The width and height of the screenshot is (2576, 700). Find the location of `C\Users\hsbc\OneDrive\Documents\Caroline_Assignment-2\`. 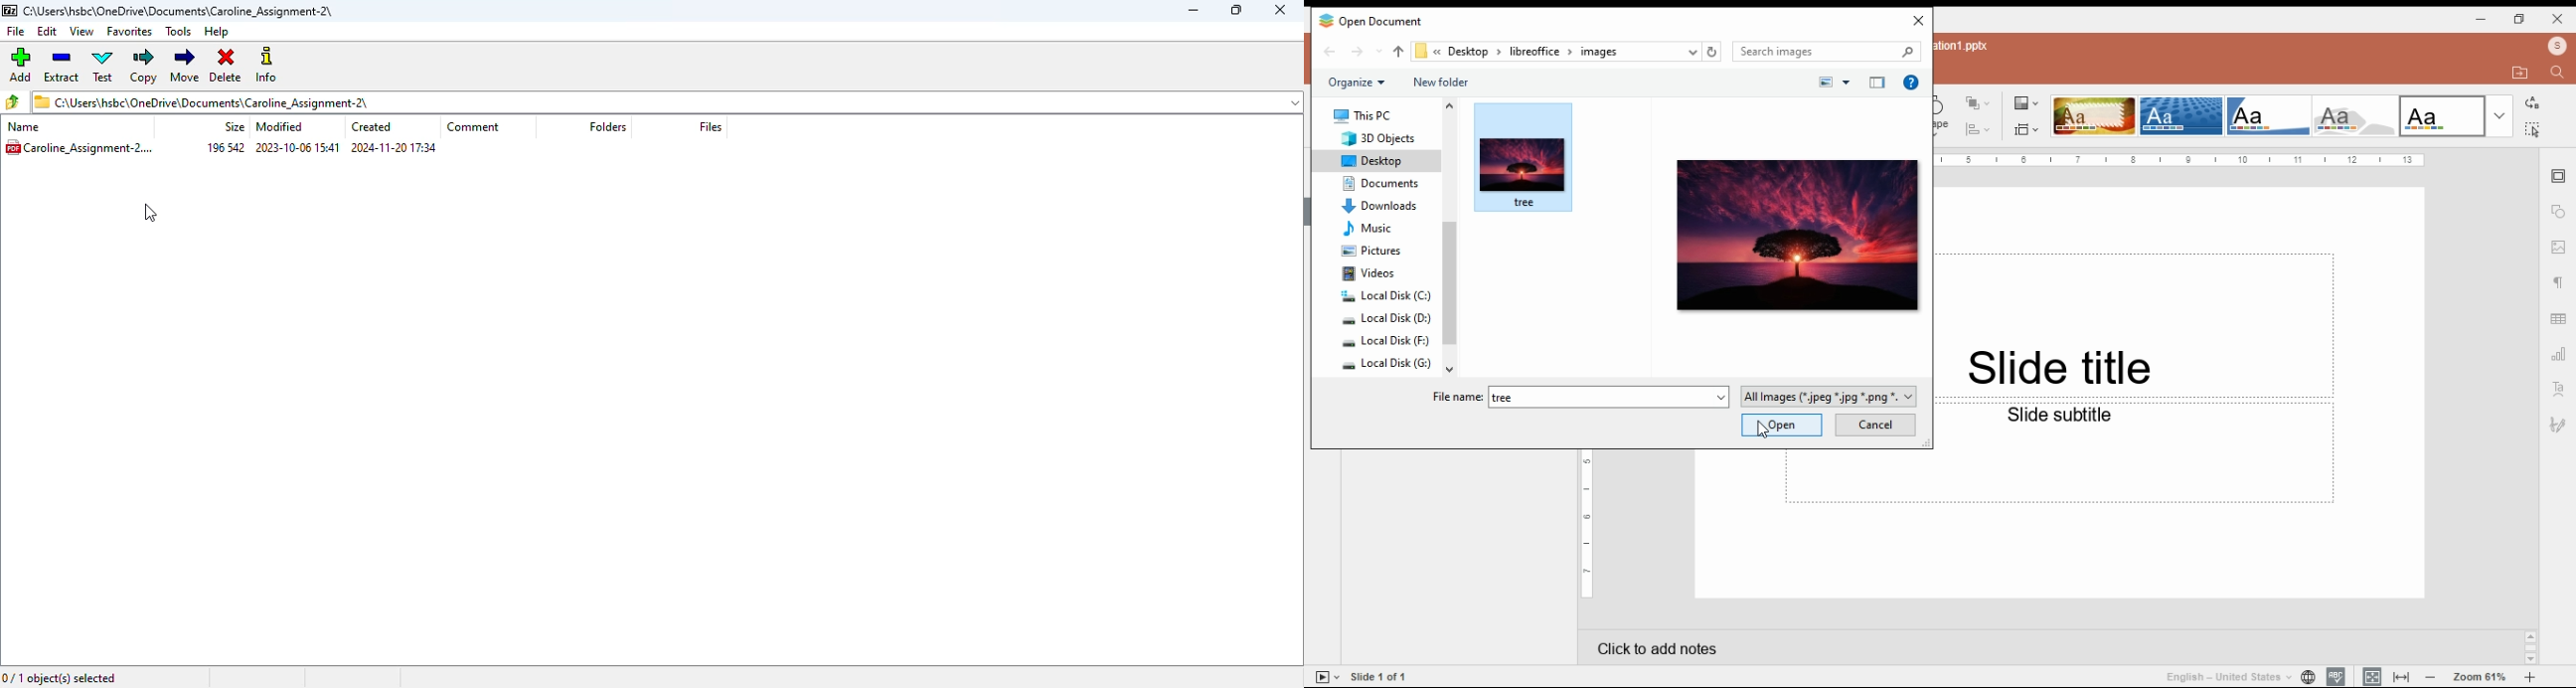

C\Users\hsbc\OneDrive\Documents\Caroline_Assignment-2\ is located at coordinates (182, 10).